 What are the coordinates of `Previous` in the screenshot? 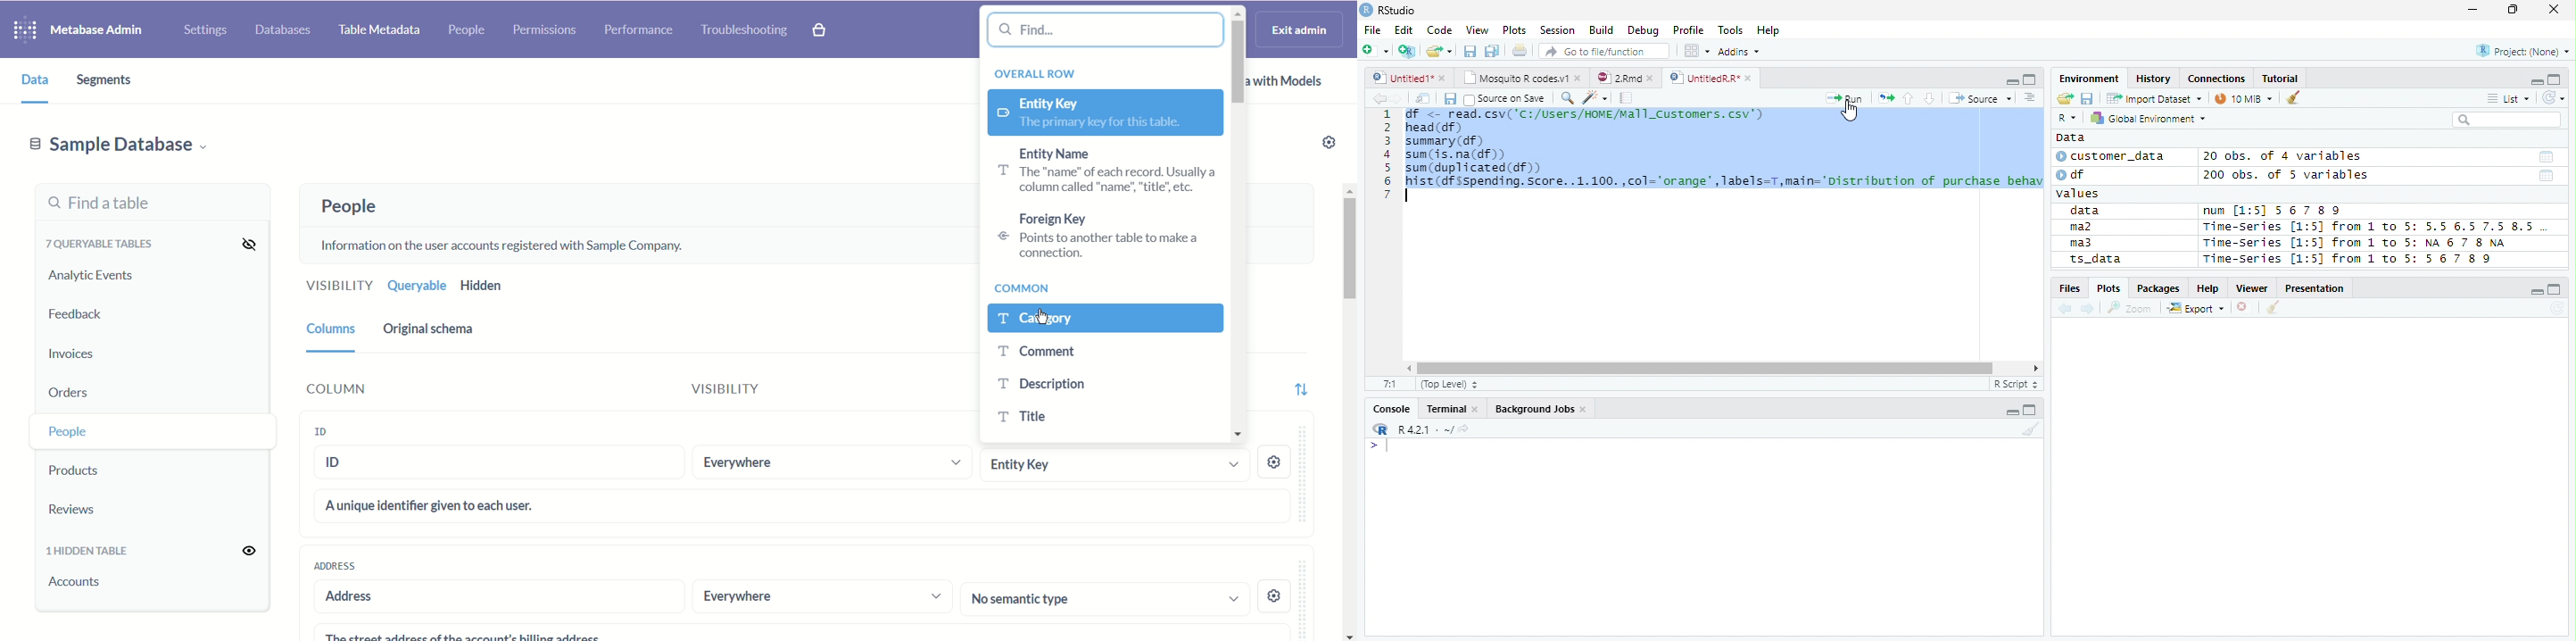 It's located at (2067, 309).